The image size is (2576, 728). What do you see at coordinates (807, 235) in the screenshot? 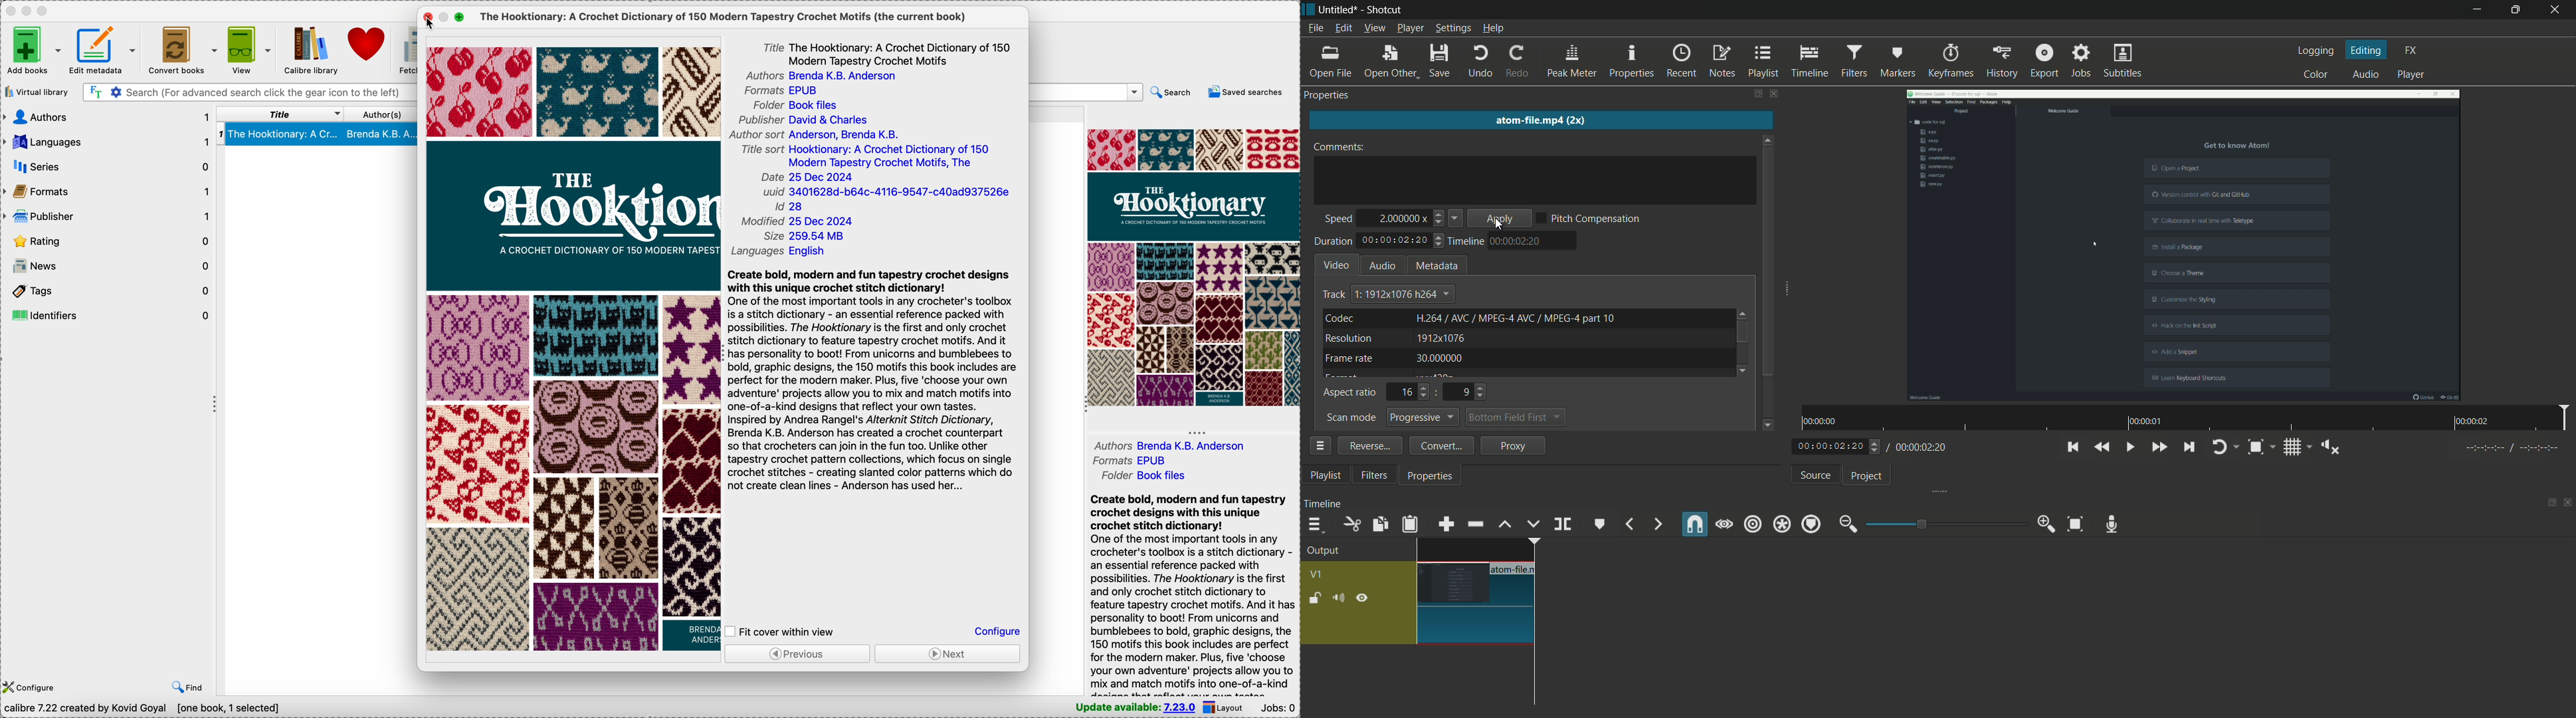
I see `size` at bounding box center [807, 235].